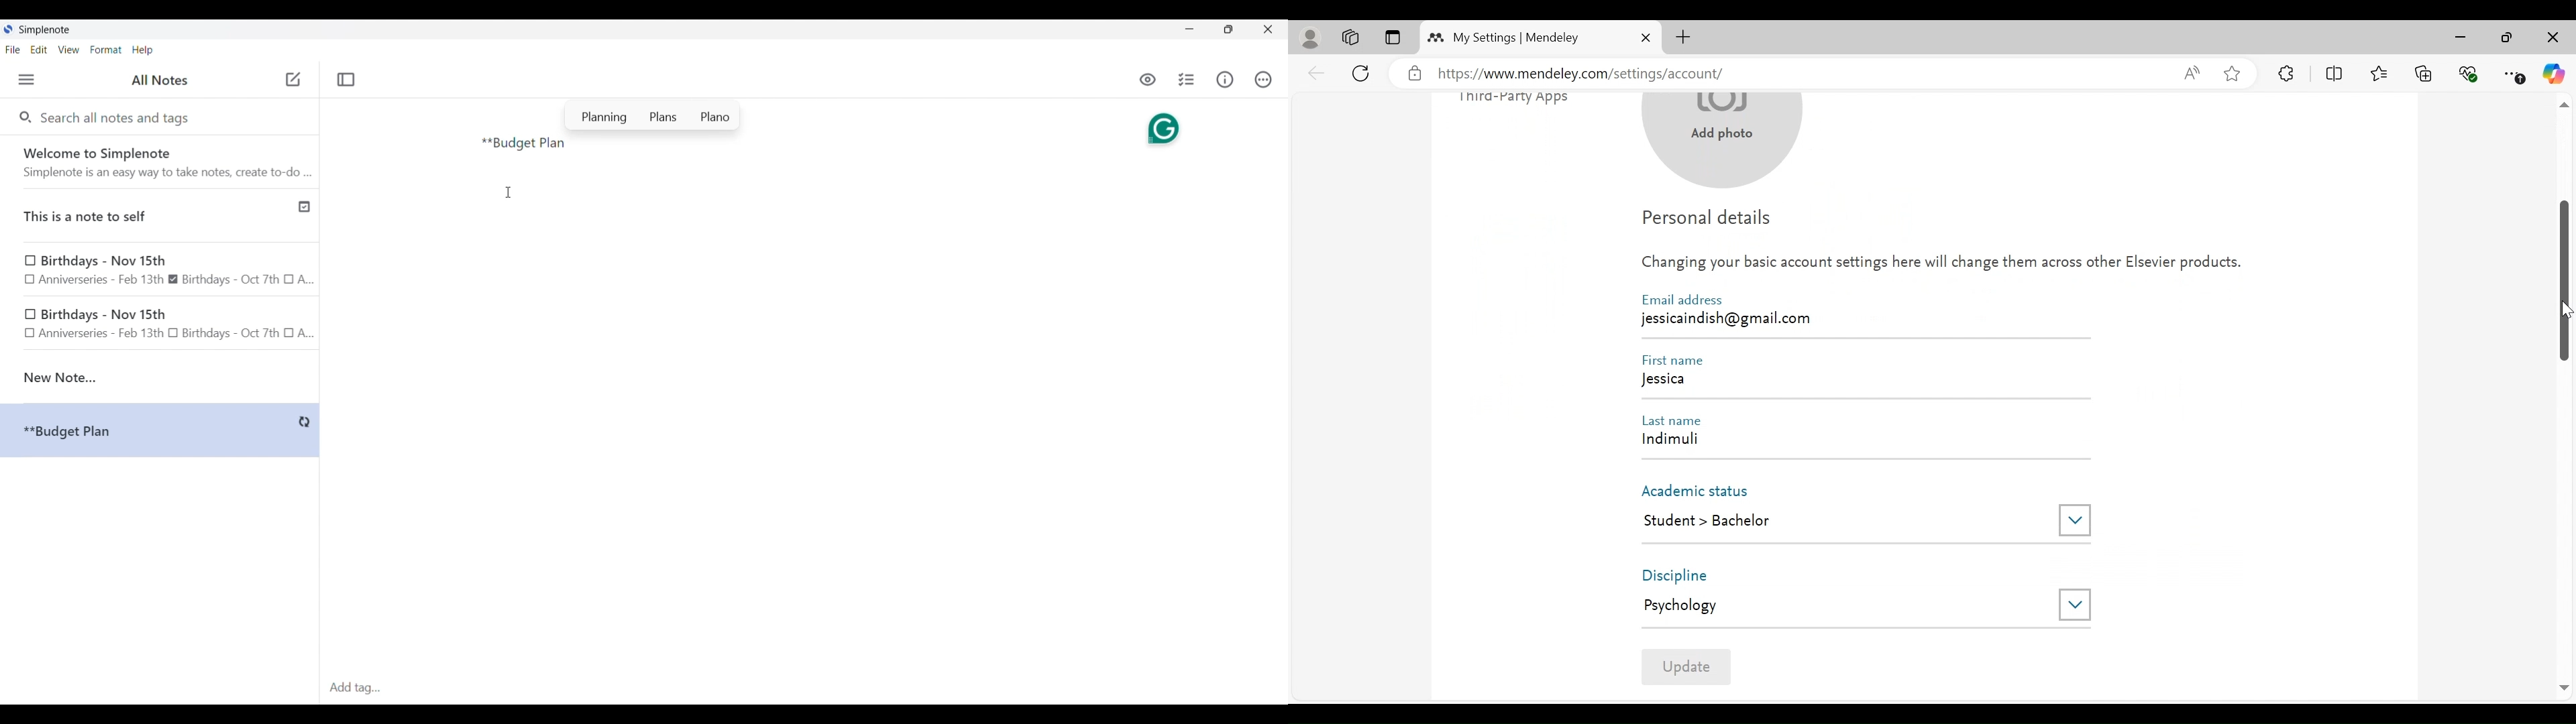 This screenshot has height=728, width=2576. What do you see at coordinates (1646, 38) in the screenshot?
I see `Close` at bounding box center [1646, 38].